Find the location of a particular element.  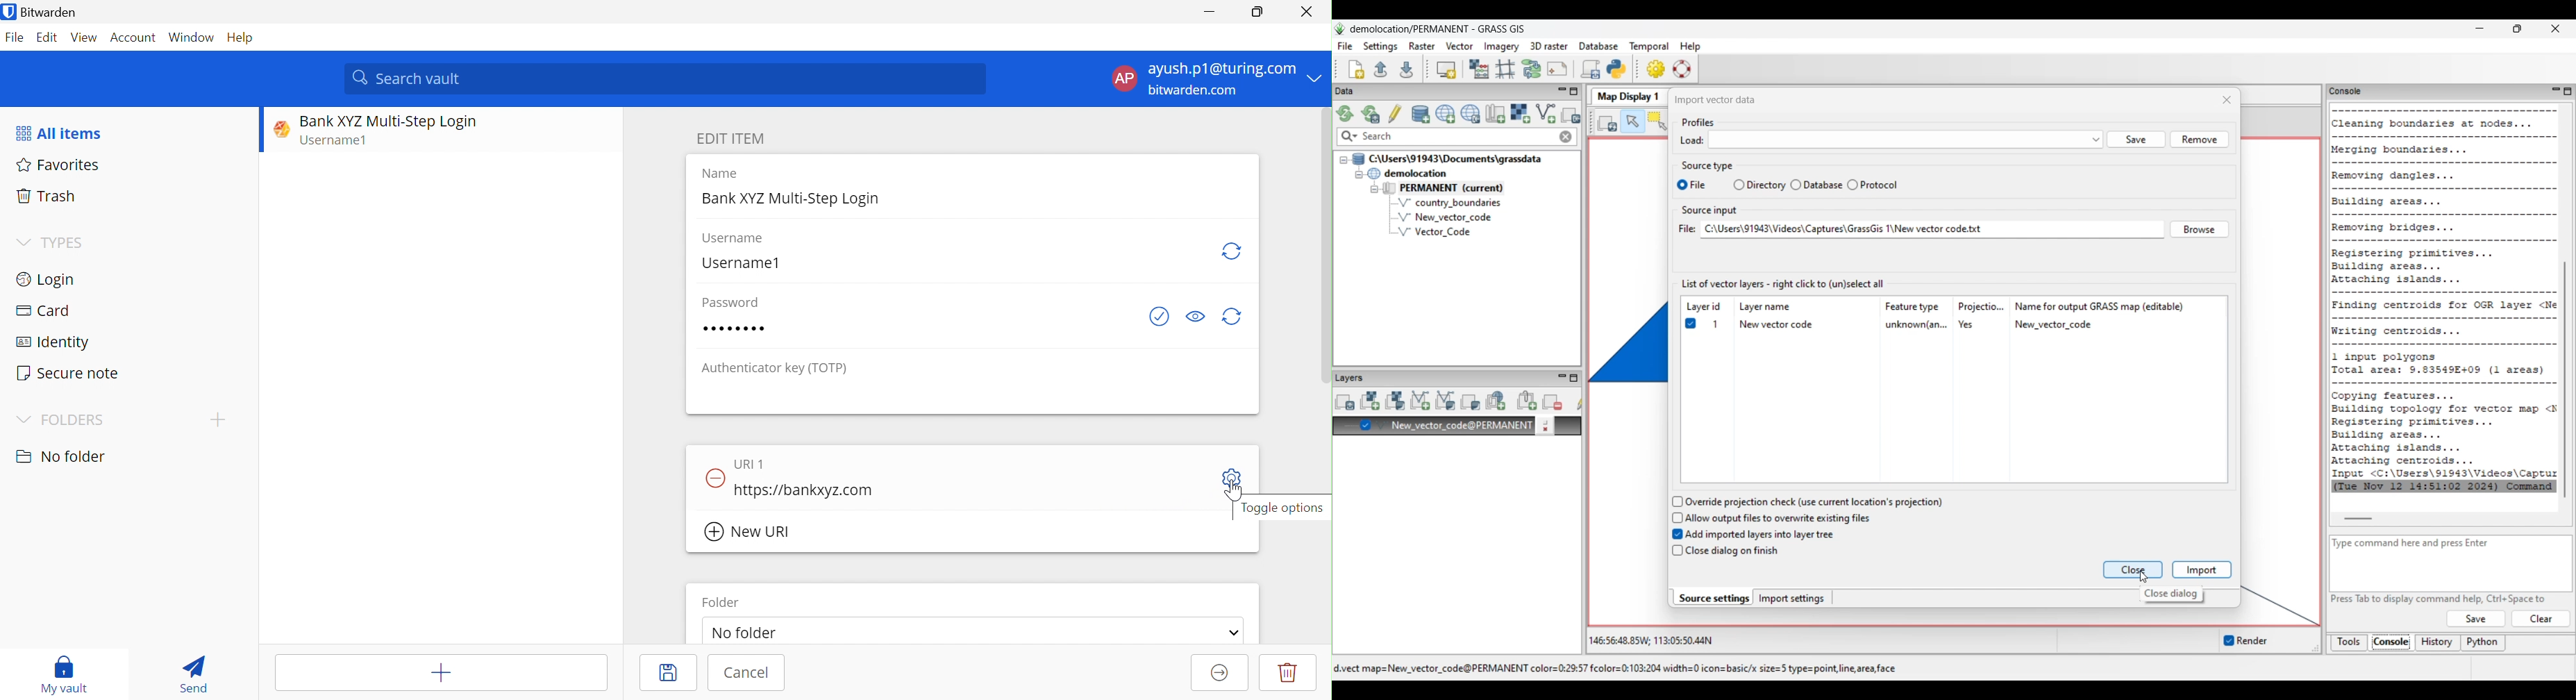

FOLDERS is located at coordinates (74, 420).